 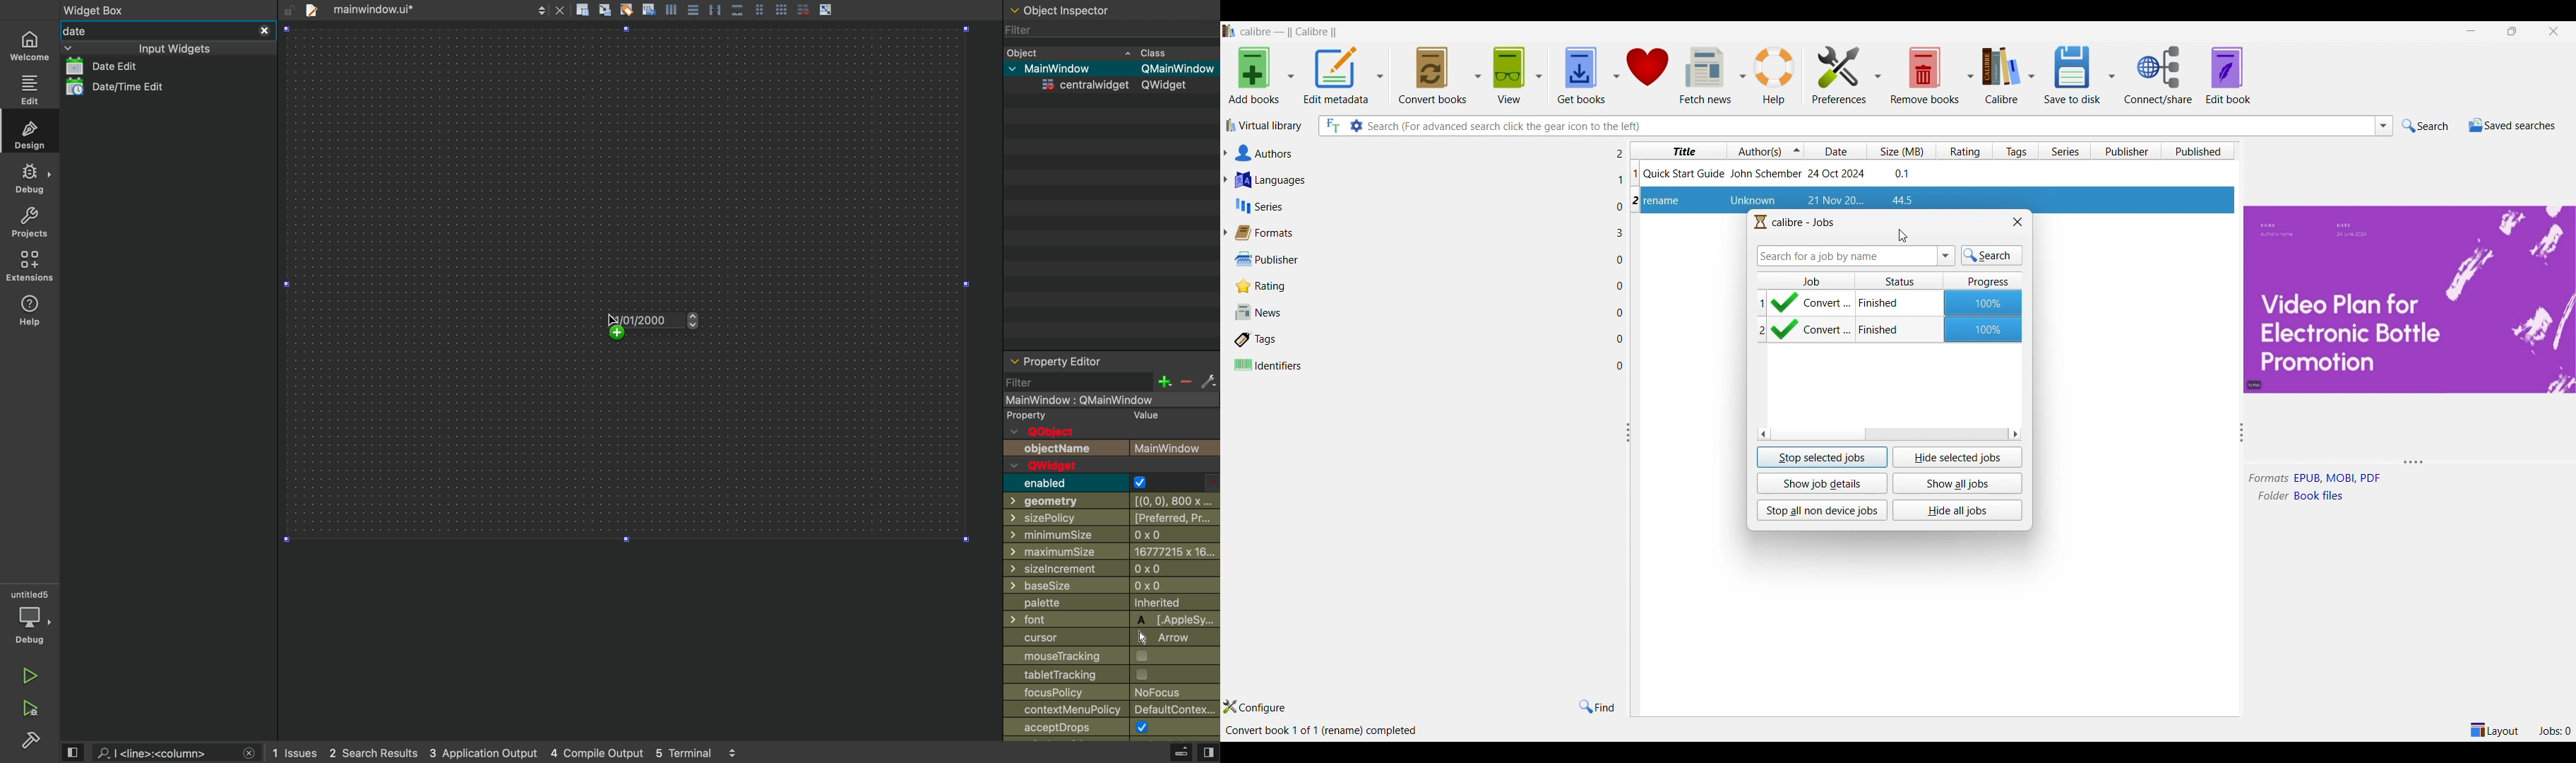 What do you see at coordinates (165, 752) in the screenshot?
I see `search` at bounding box center [165, 752].